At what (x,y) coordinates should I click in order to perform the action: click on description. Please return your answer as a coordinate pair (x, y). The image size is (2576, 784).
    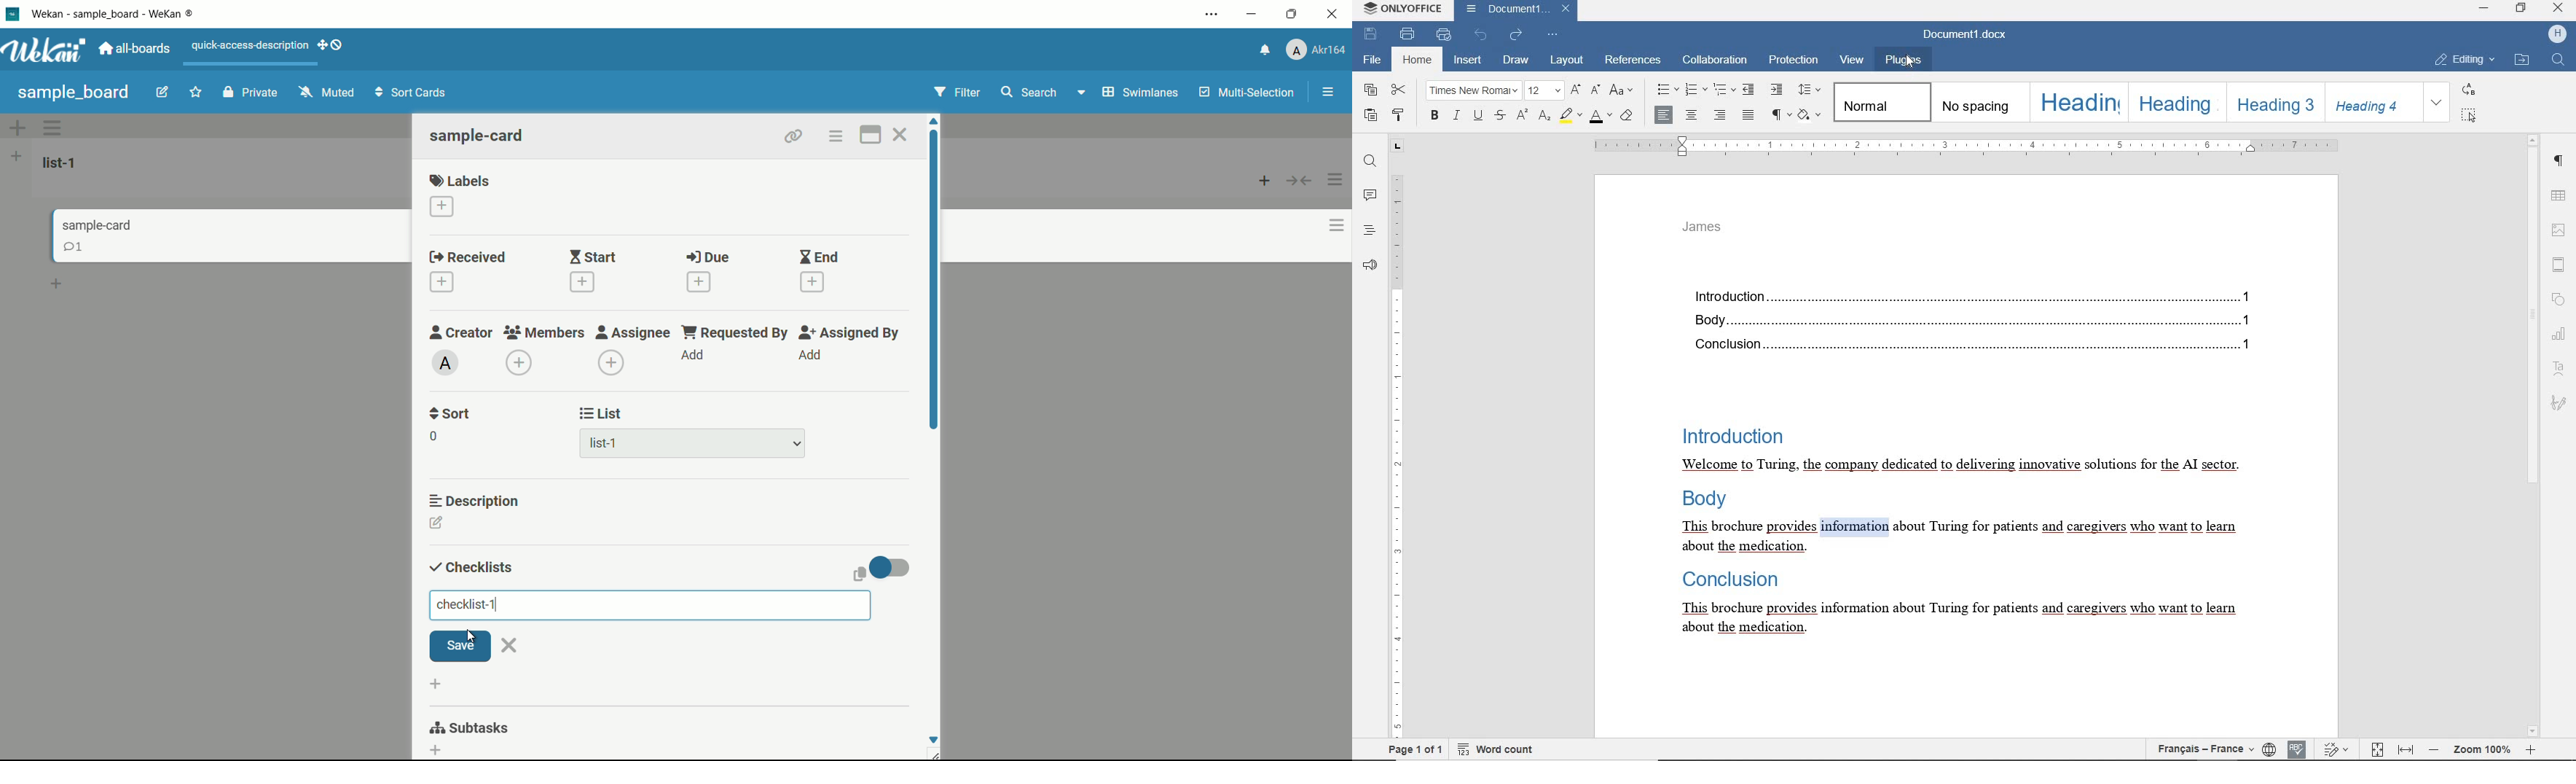
    Looking at the image, I should click on (478, 501).